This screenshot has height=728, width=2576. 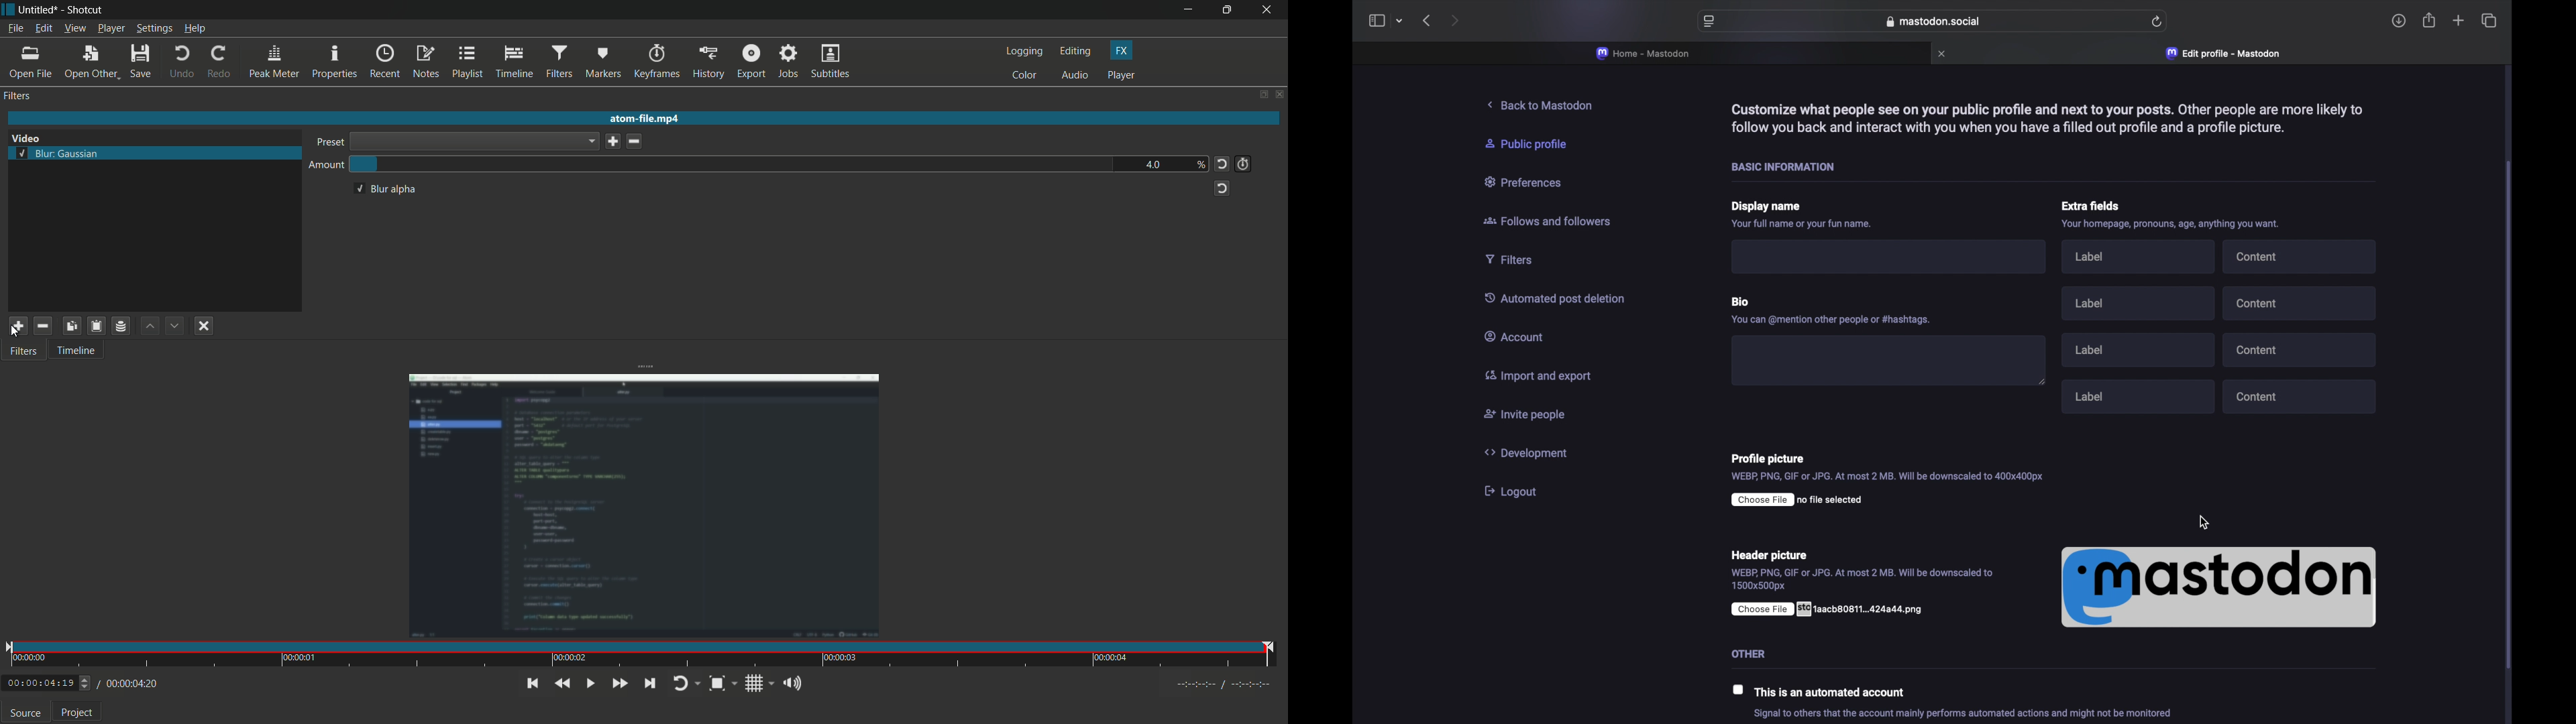 What do you see at coordinates (1933, 21) in the screenshot?
I see `web address` at bounding box center [1933, 21].